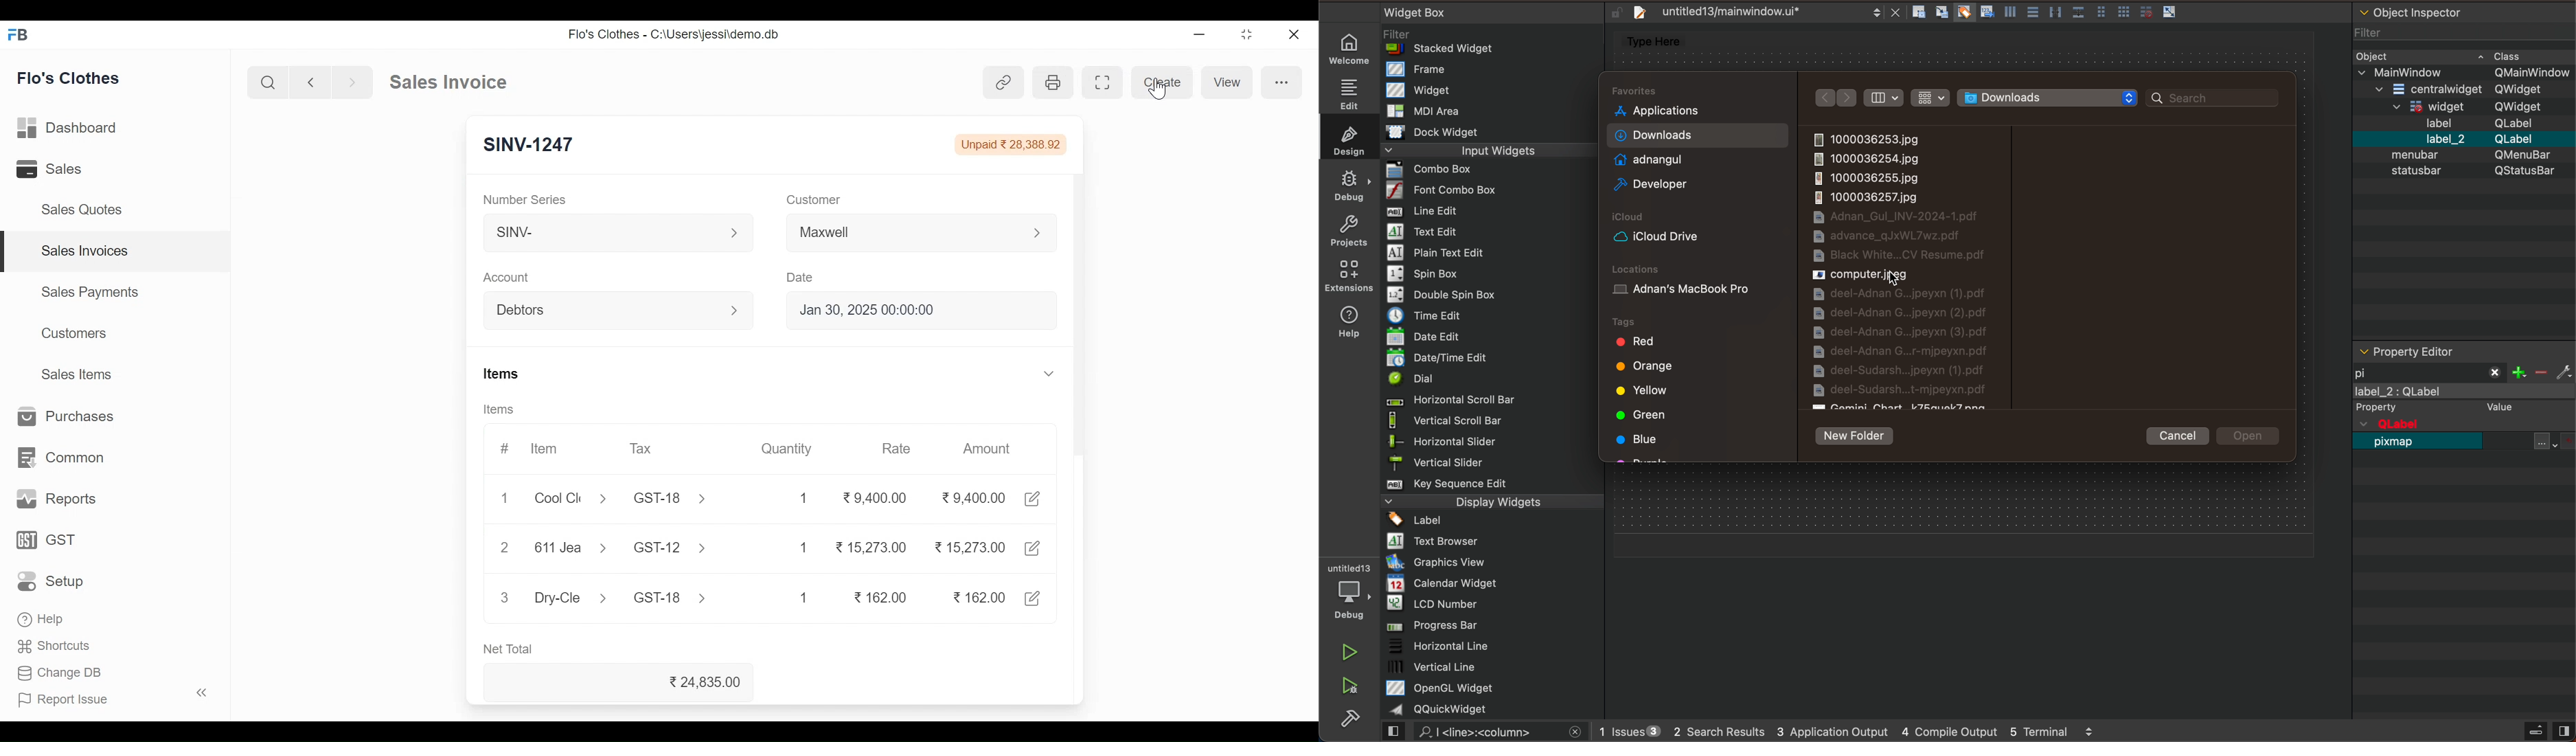 Image resolution: width=2576 pixels, height=756 pixels. Describe the element at coordinates (709, 682) in the screenshot. I see `24,835.00` at that location.